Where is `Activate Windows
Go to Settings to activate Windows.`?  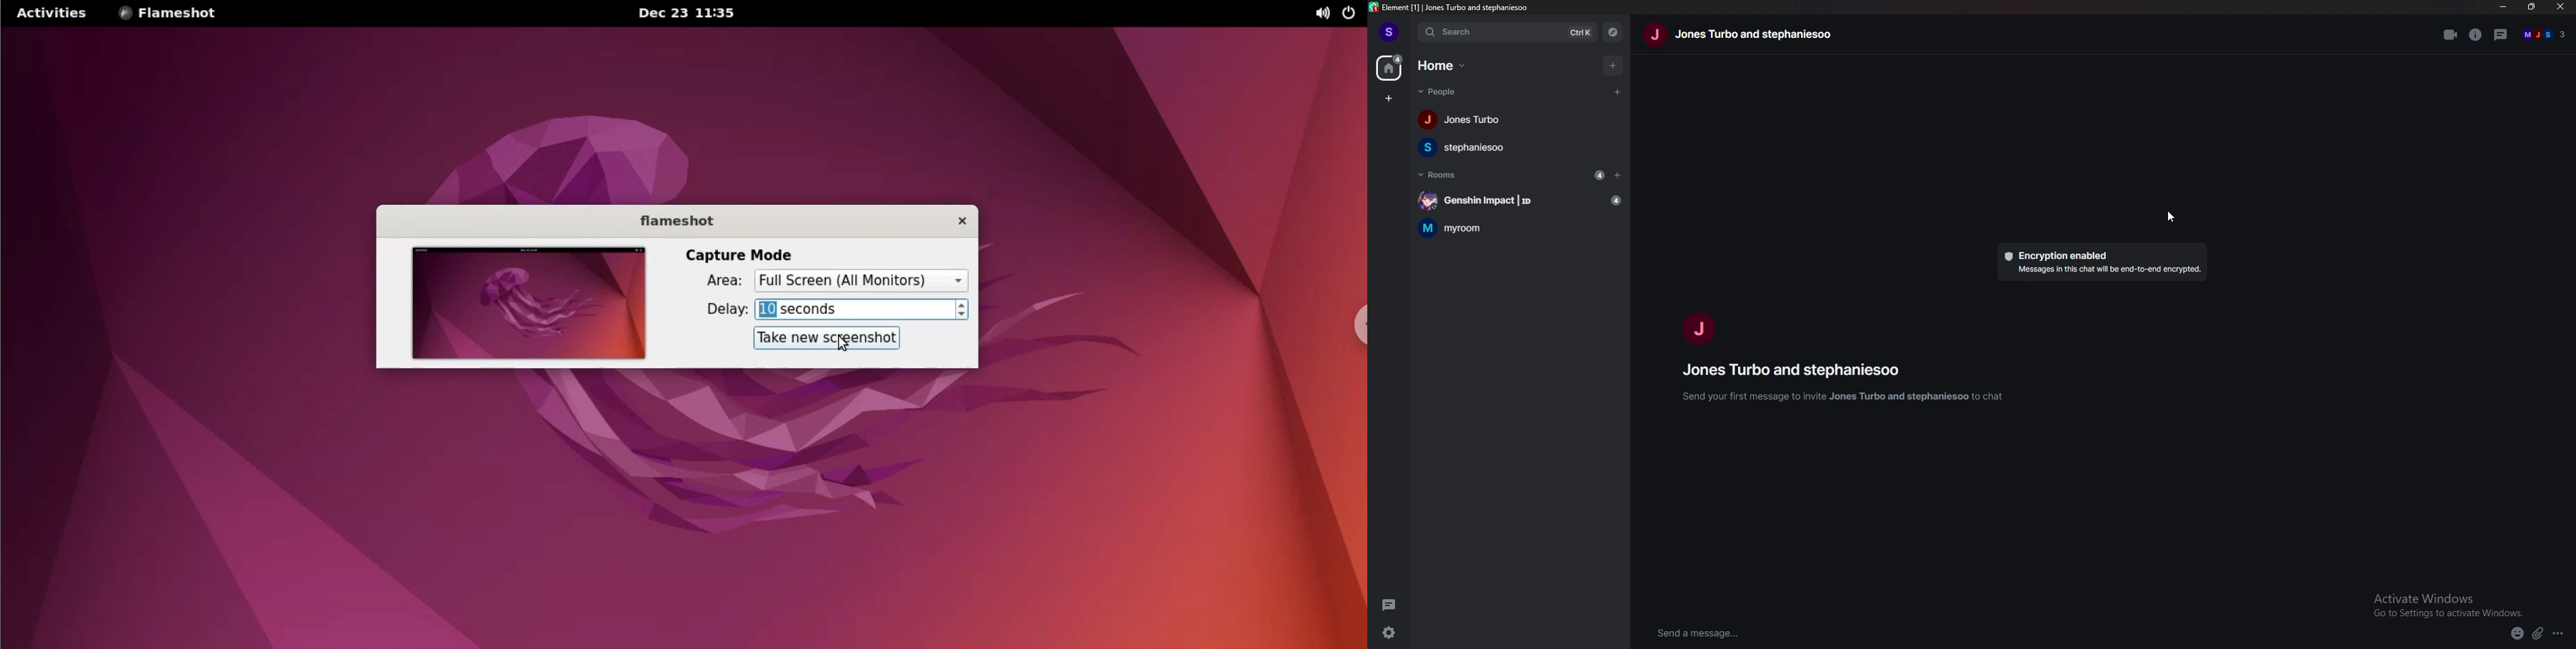
Activate Windows
Go to Settings to activate Windows. is located at coordinates (2449, 604).